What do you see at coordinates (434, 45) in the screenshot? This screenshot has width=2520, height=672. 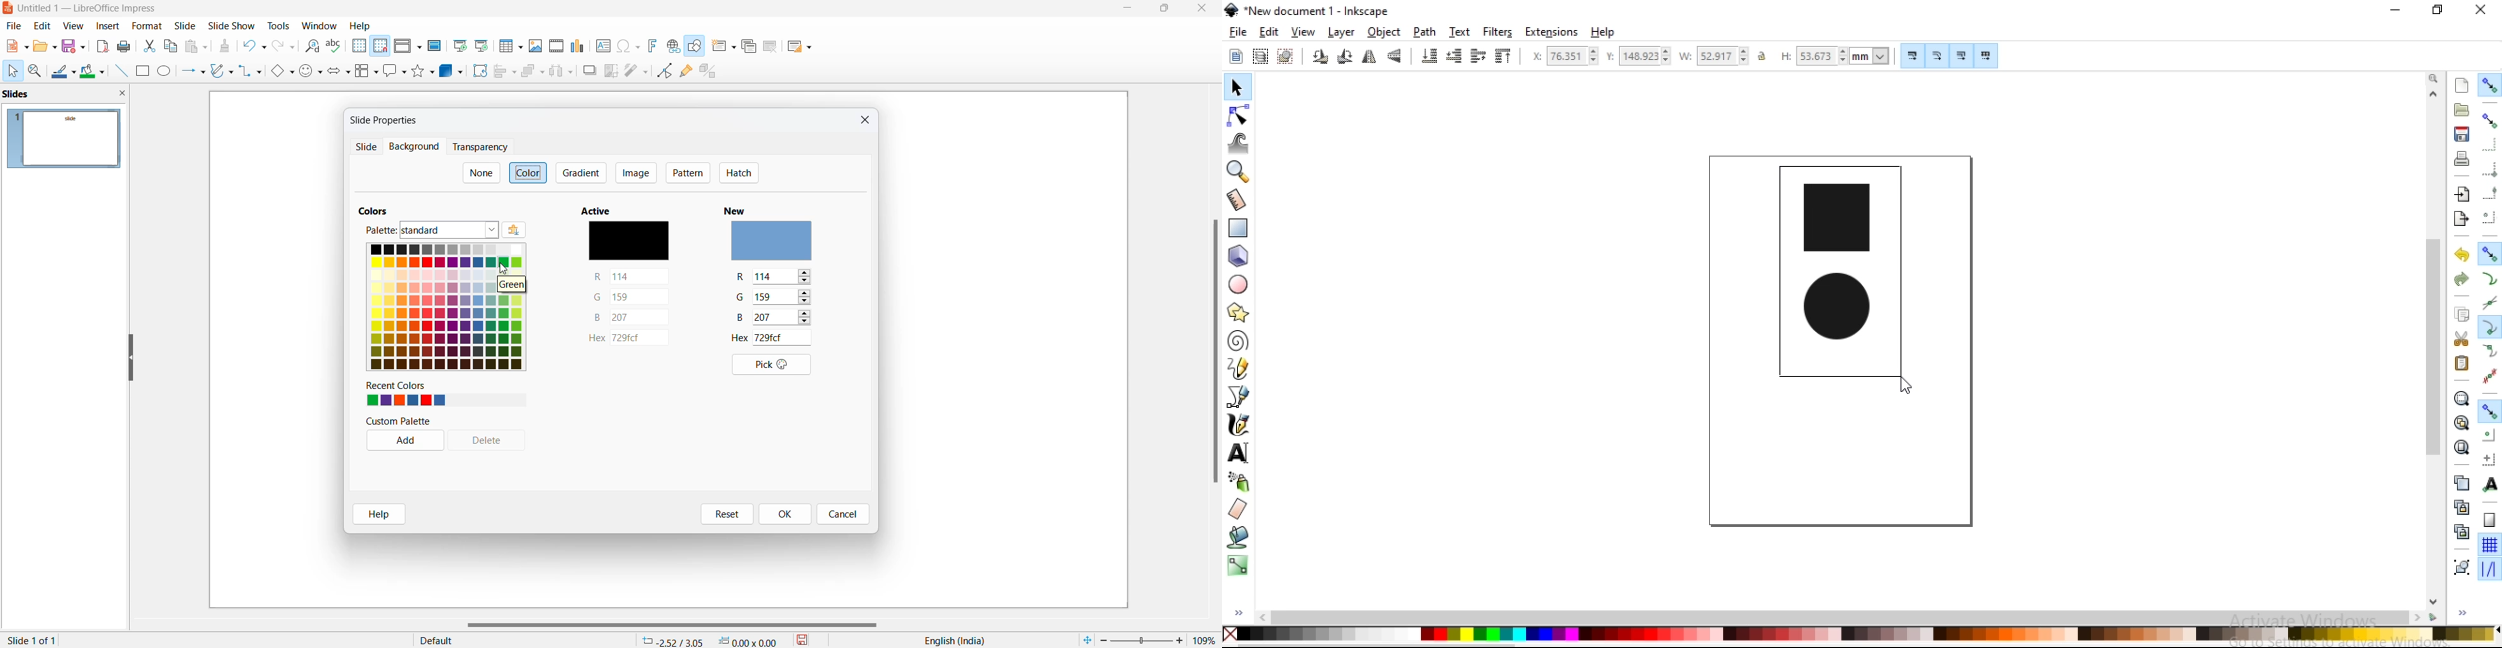 I see `master slide` at bounding box center [434, 45].